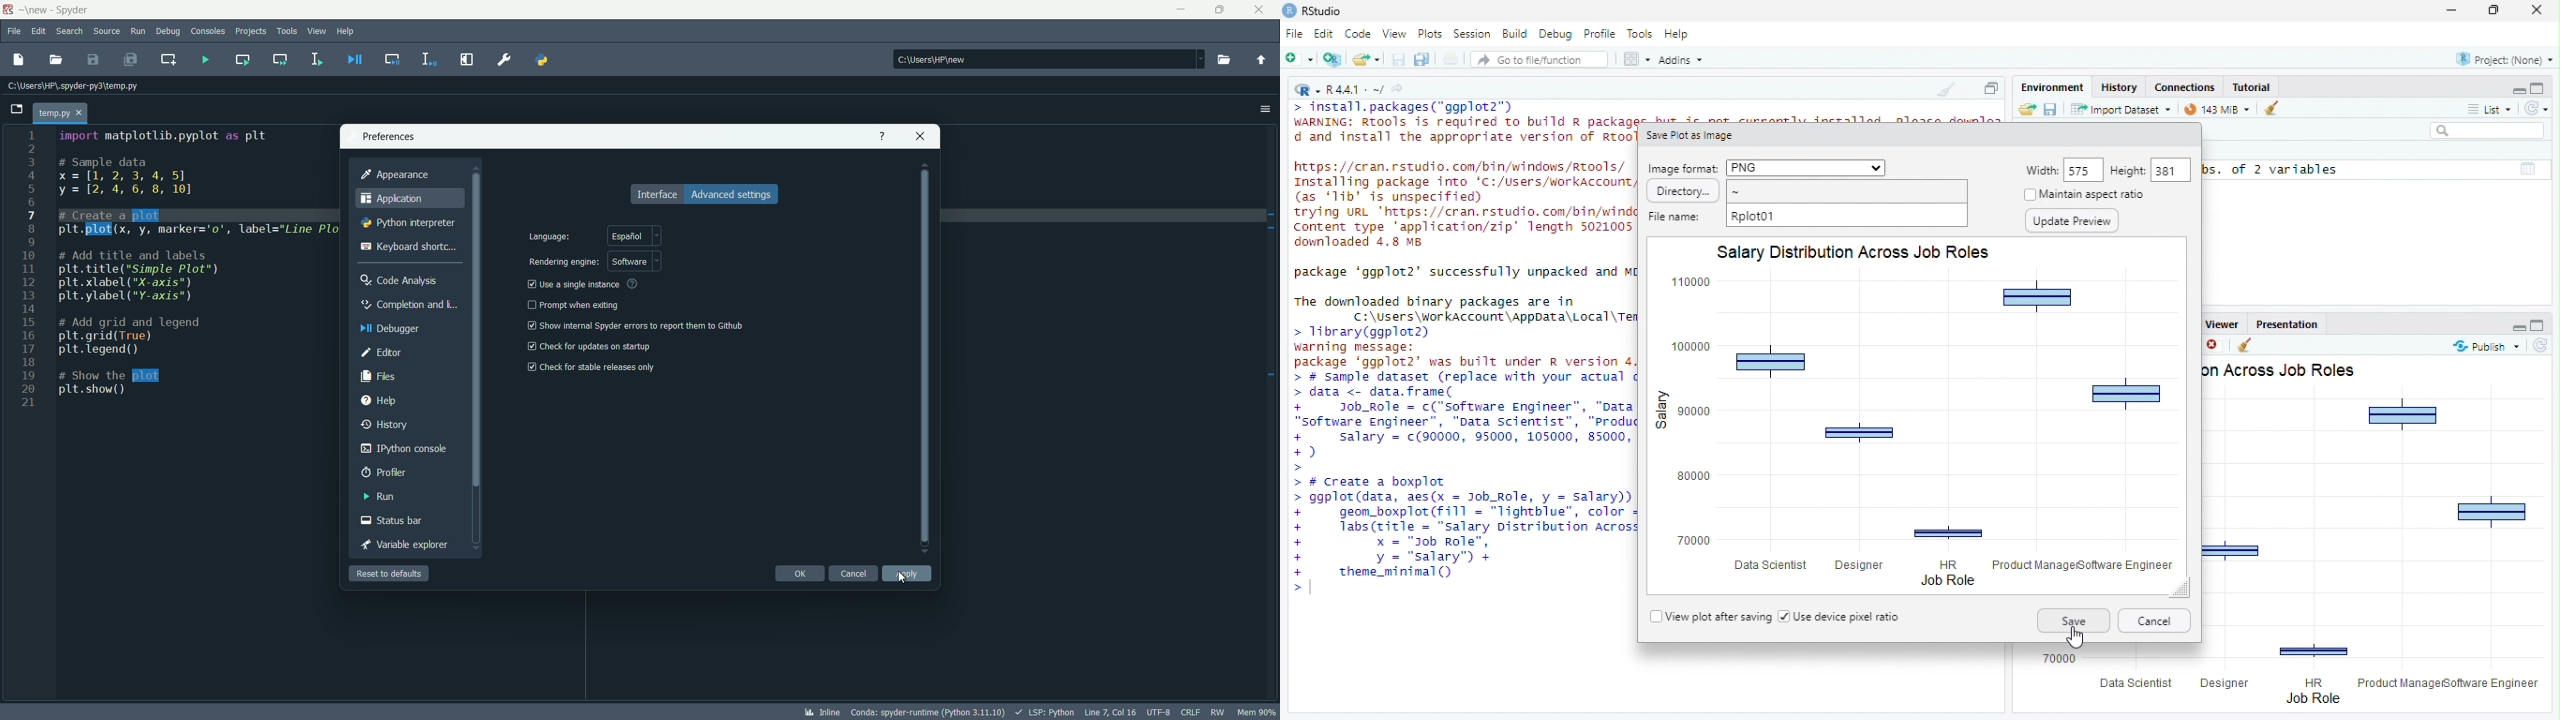 The height and width of the screenshot is (728, 2576). I want to click on Help, so click(1678, 35).